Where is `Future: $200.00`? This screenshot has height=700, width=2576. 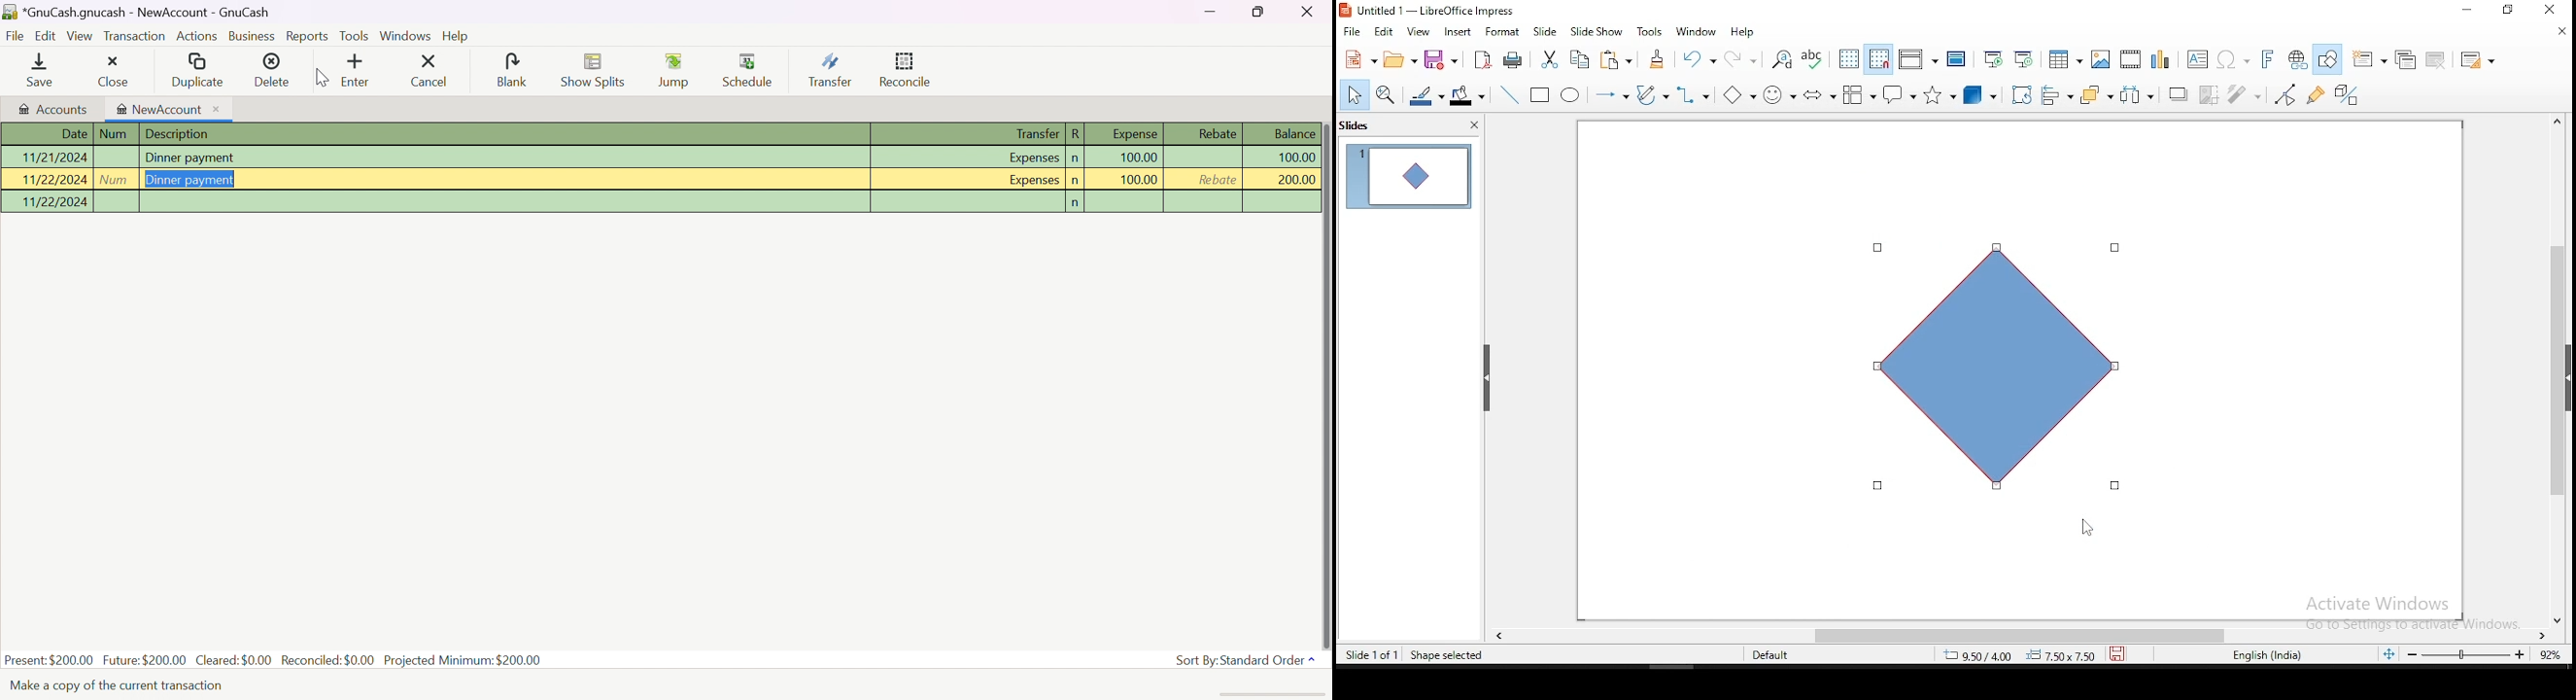 Future: $200.00 is located at coordinates (145, 660).